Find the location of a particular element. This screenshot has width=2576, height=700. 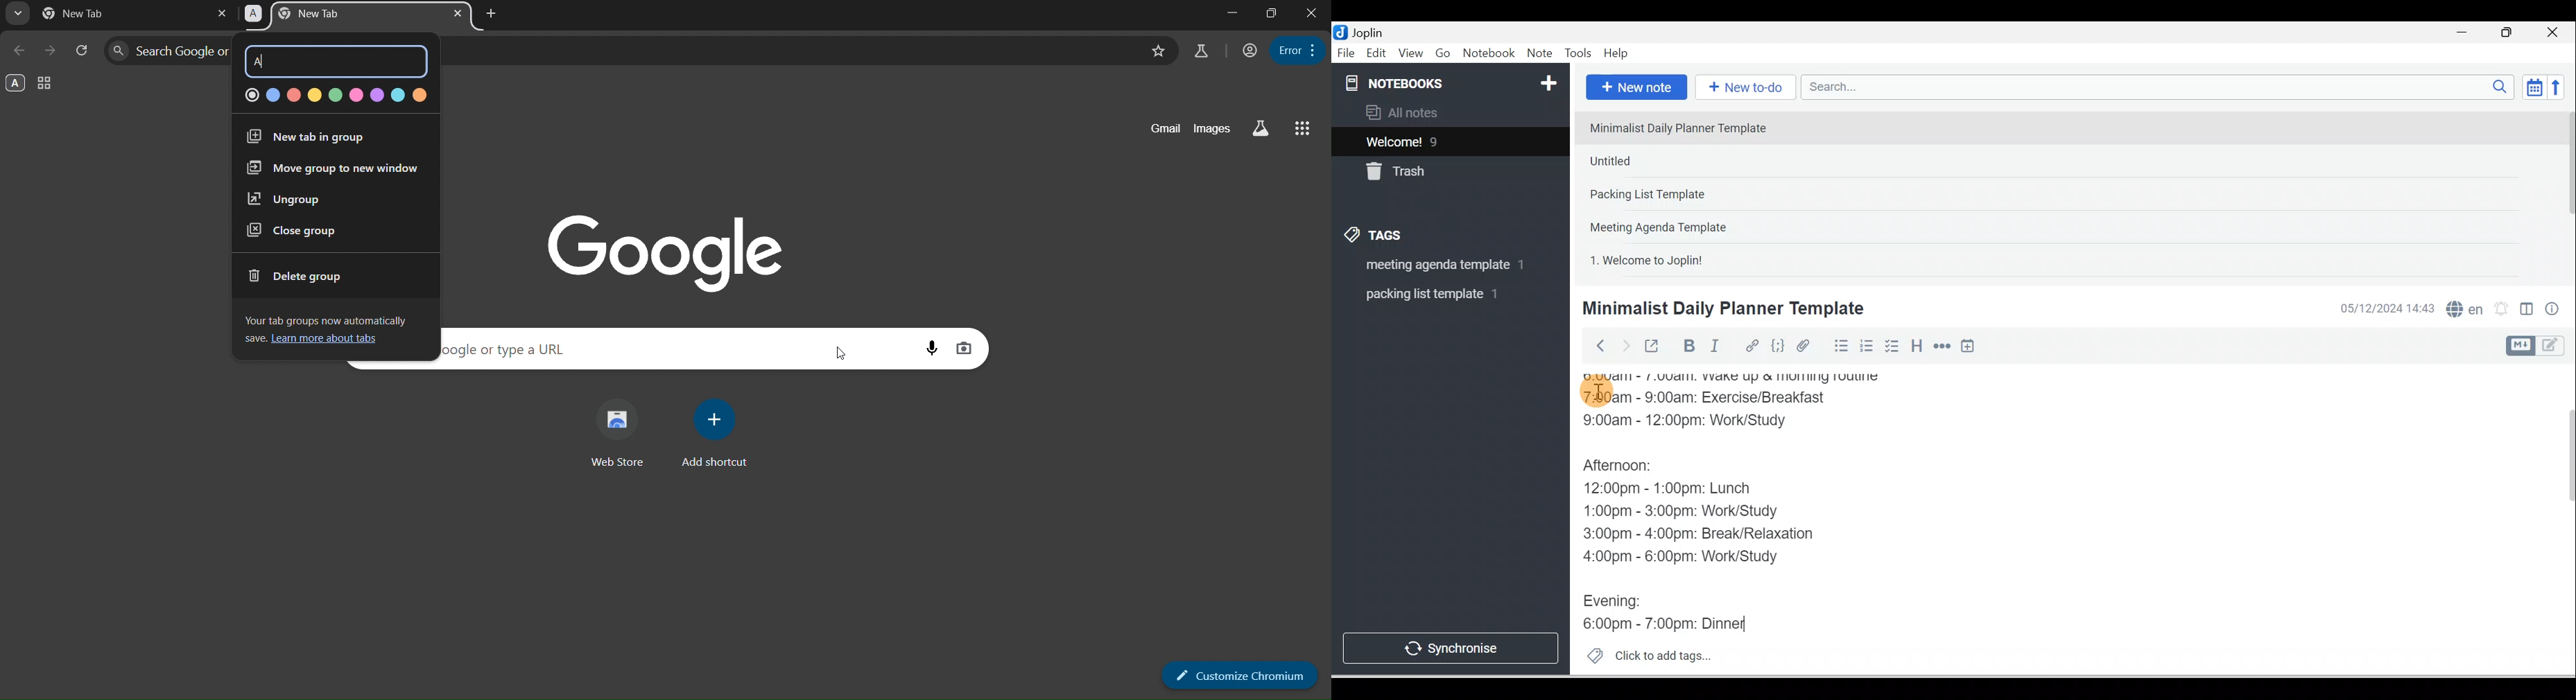

Italic is located at coordinates (1717, 348).